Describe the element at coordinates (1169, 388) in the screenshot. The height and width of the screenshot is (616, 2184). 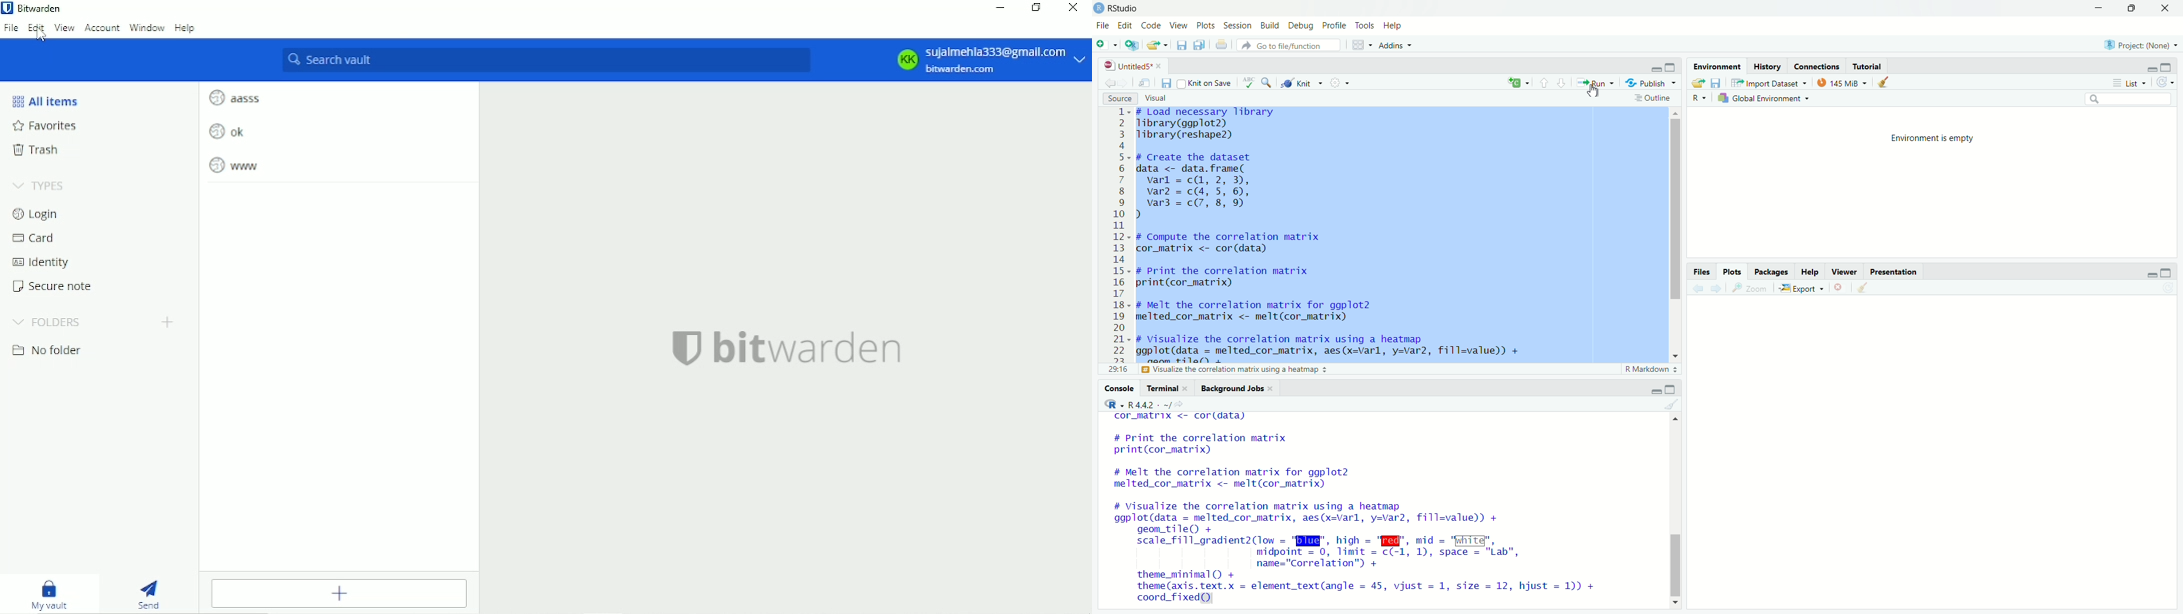
I see `terminal` at that location.